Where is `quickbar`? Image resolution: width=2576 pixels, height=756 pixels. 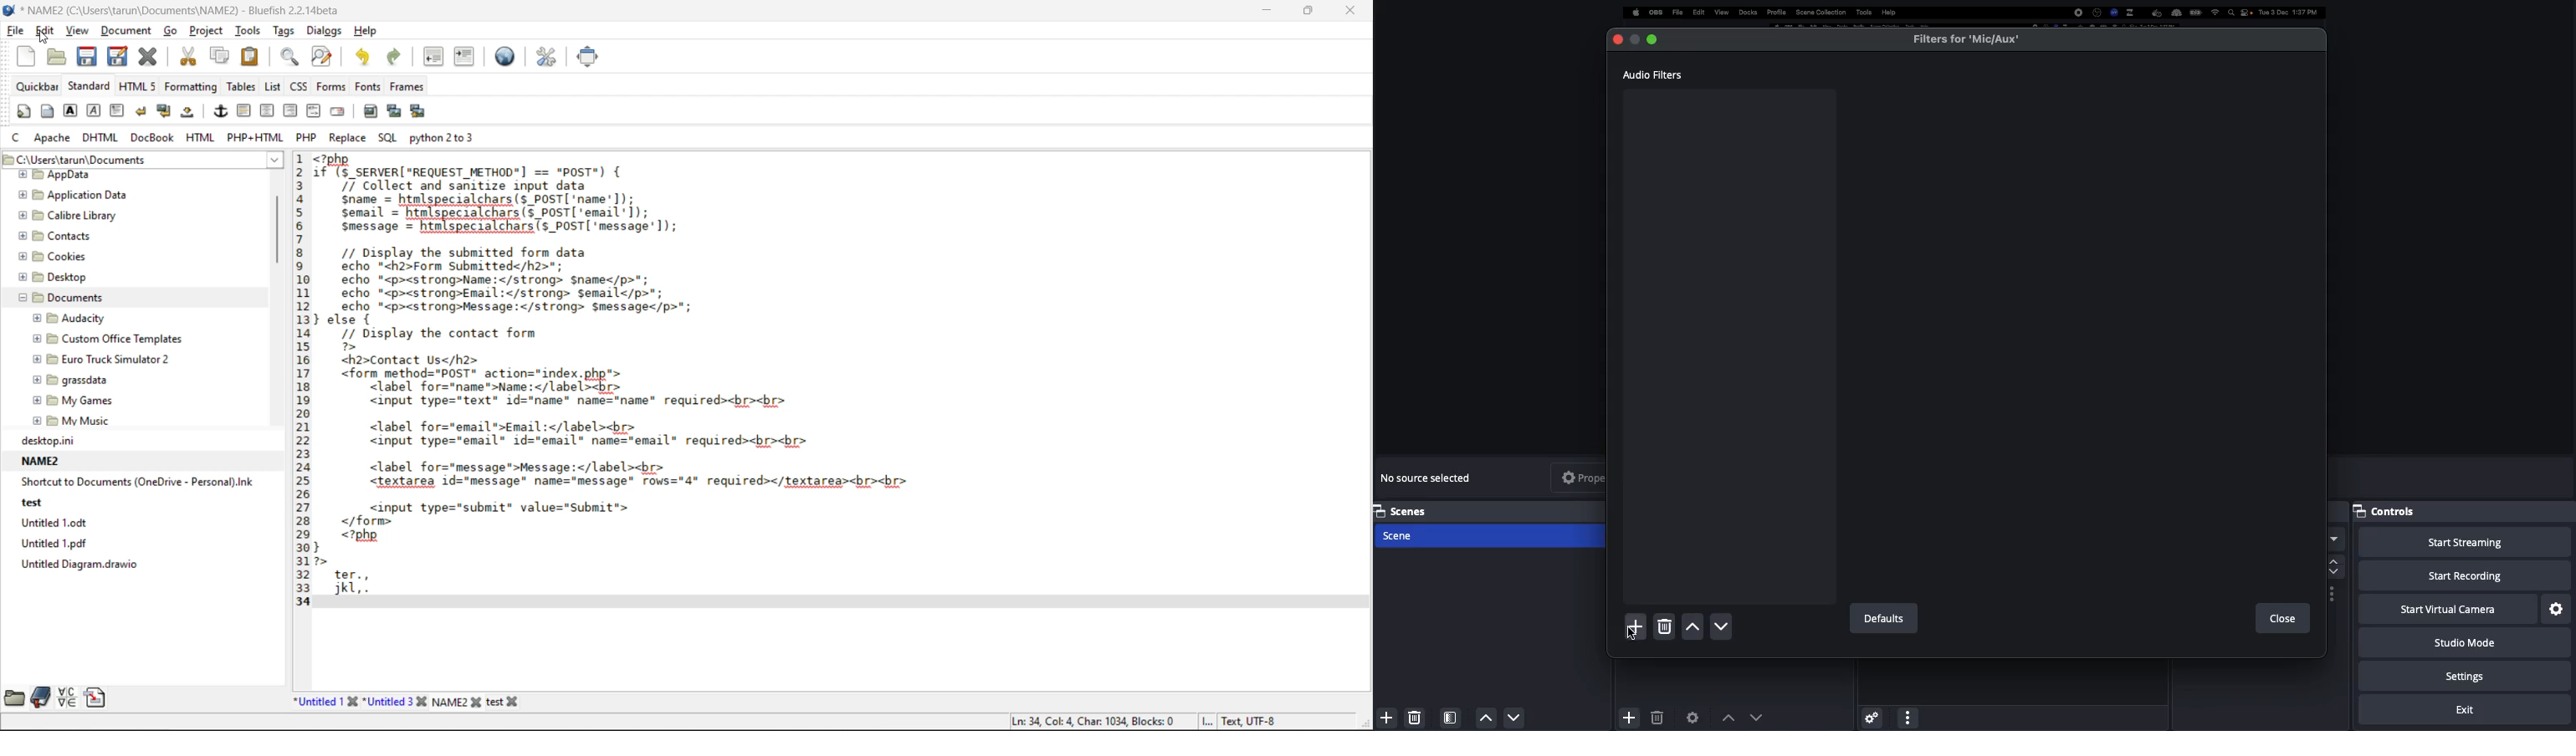
quickbar is located at coordinates (38, 86).